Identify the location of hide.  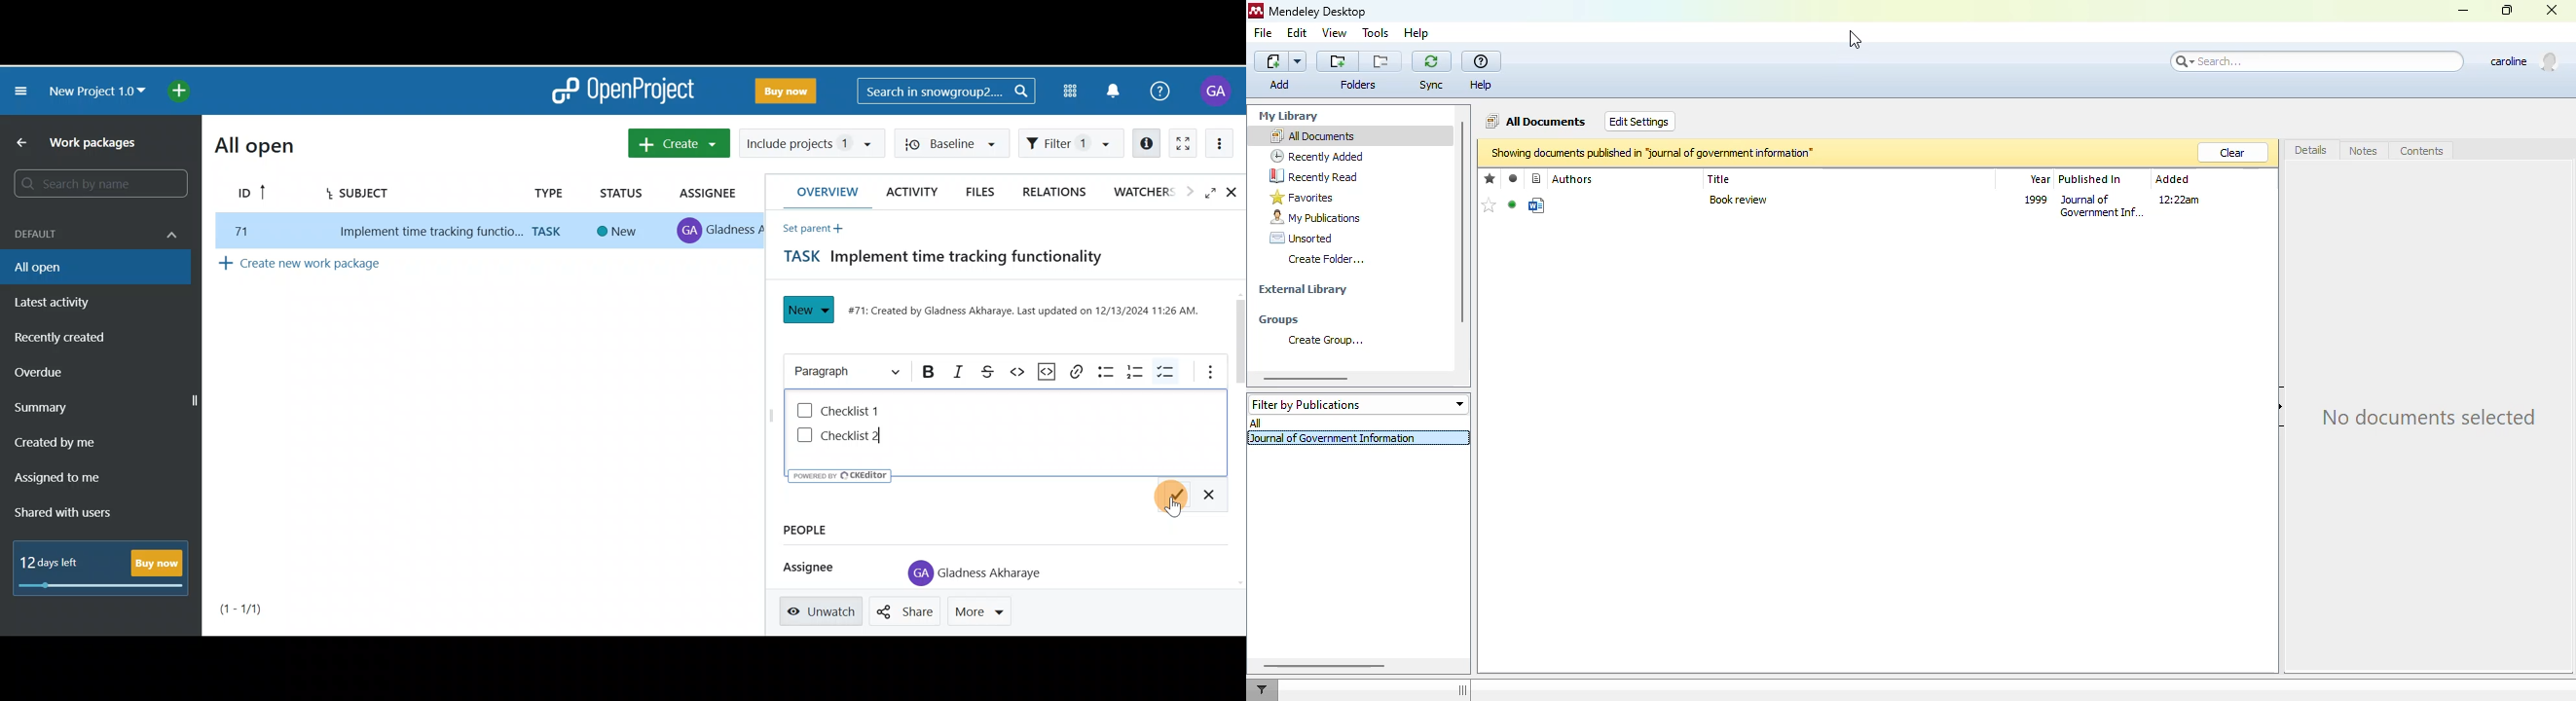
(2283, 406).